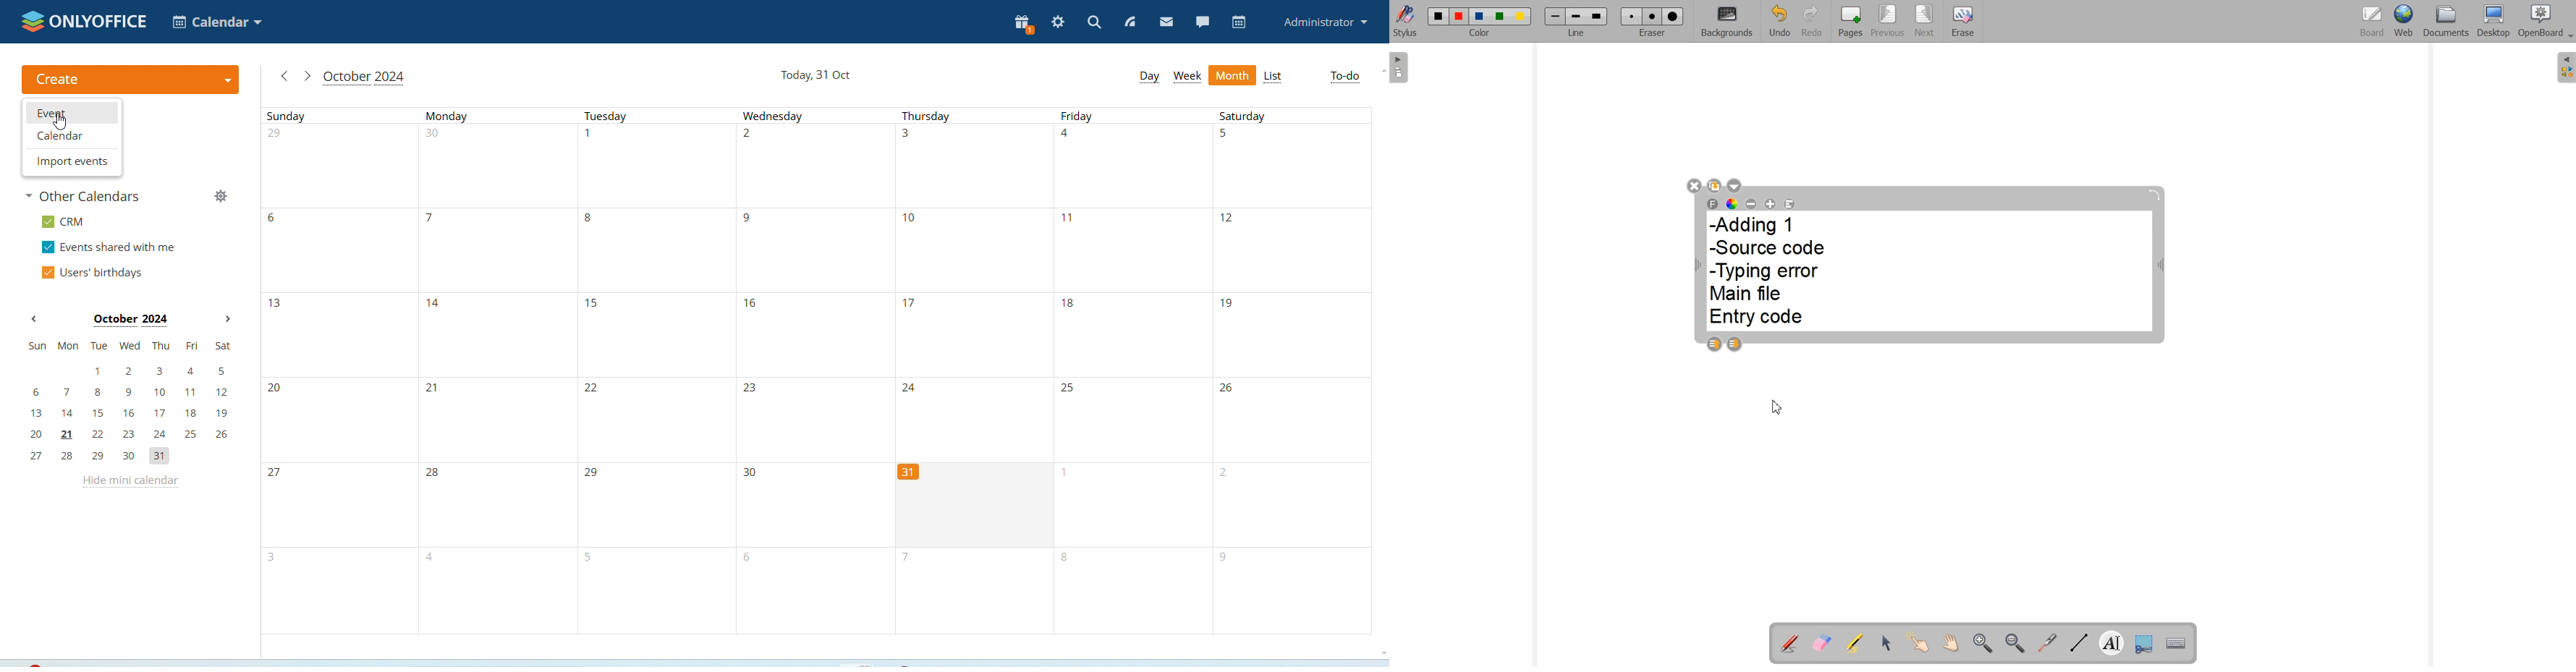 This screenshot has width=2576, height=672. Describe the element at coordinates (1810, 20) in the screenshot. I see `Redo` at that location.